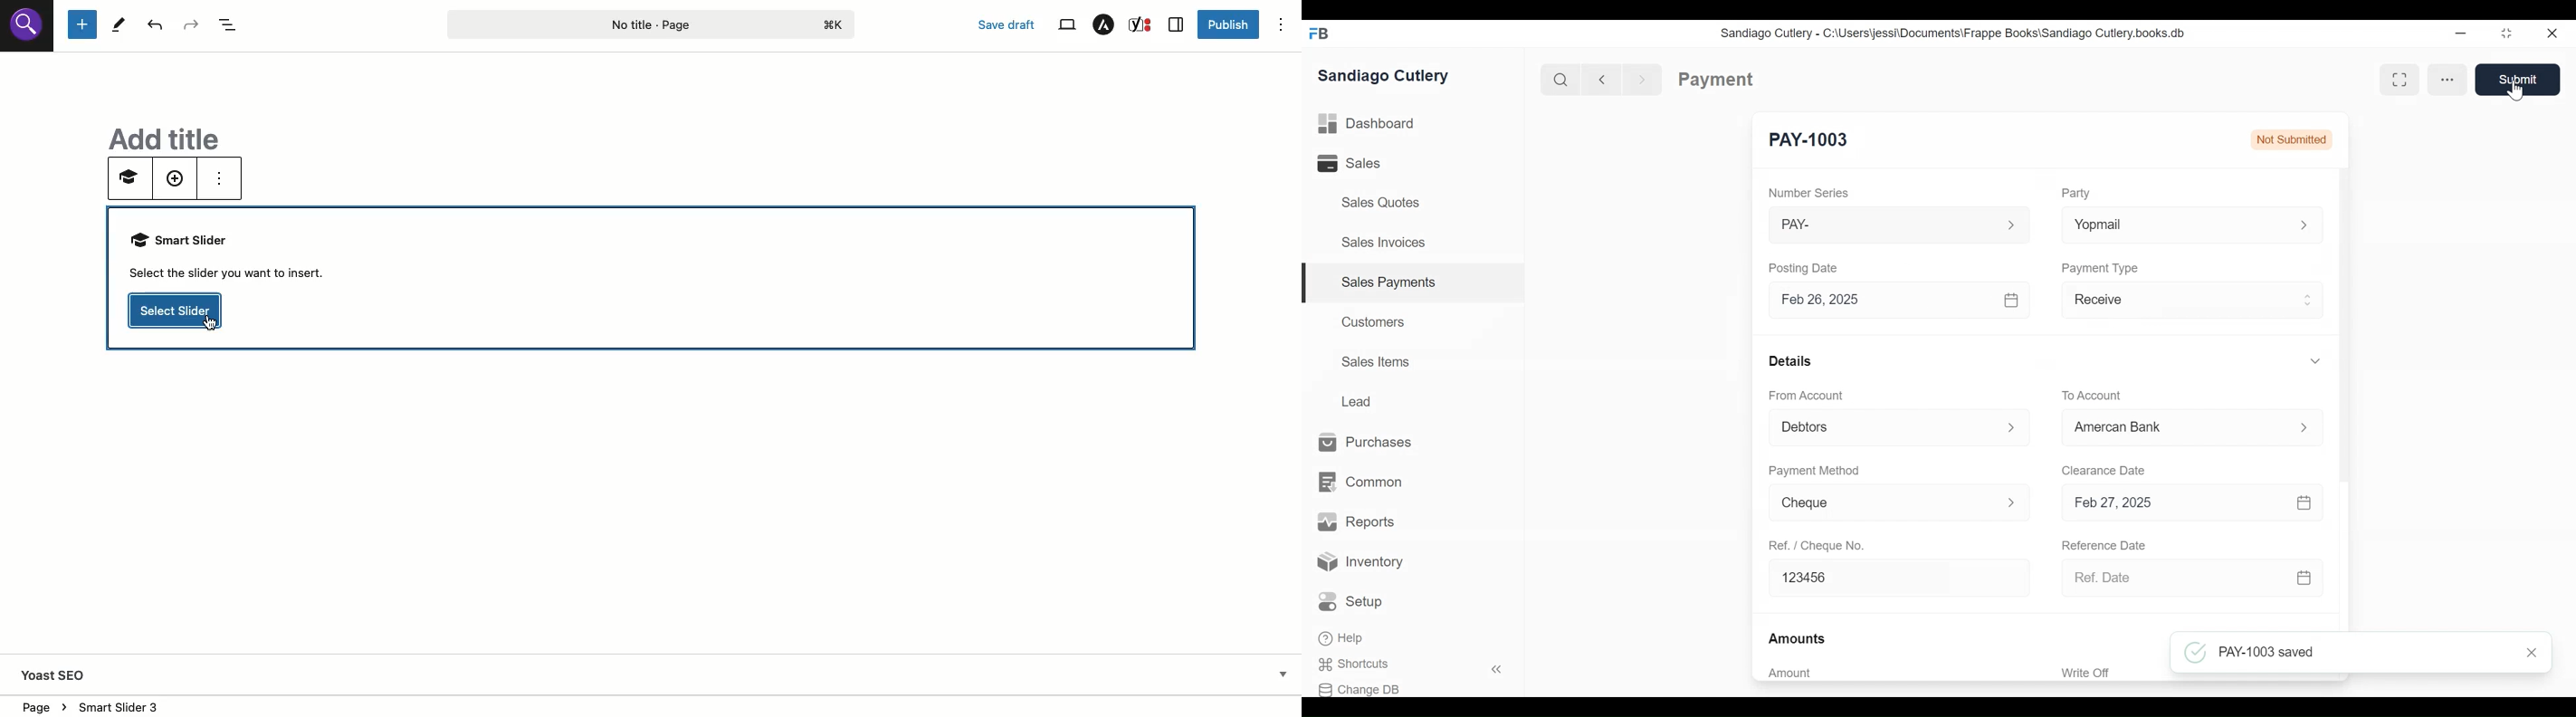  What do you see at coordinates (2306, 224) in the screenshot?
I see `Expand` at bounding box center [2306, 224].